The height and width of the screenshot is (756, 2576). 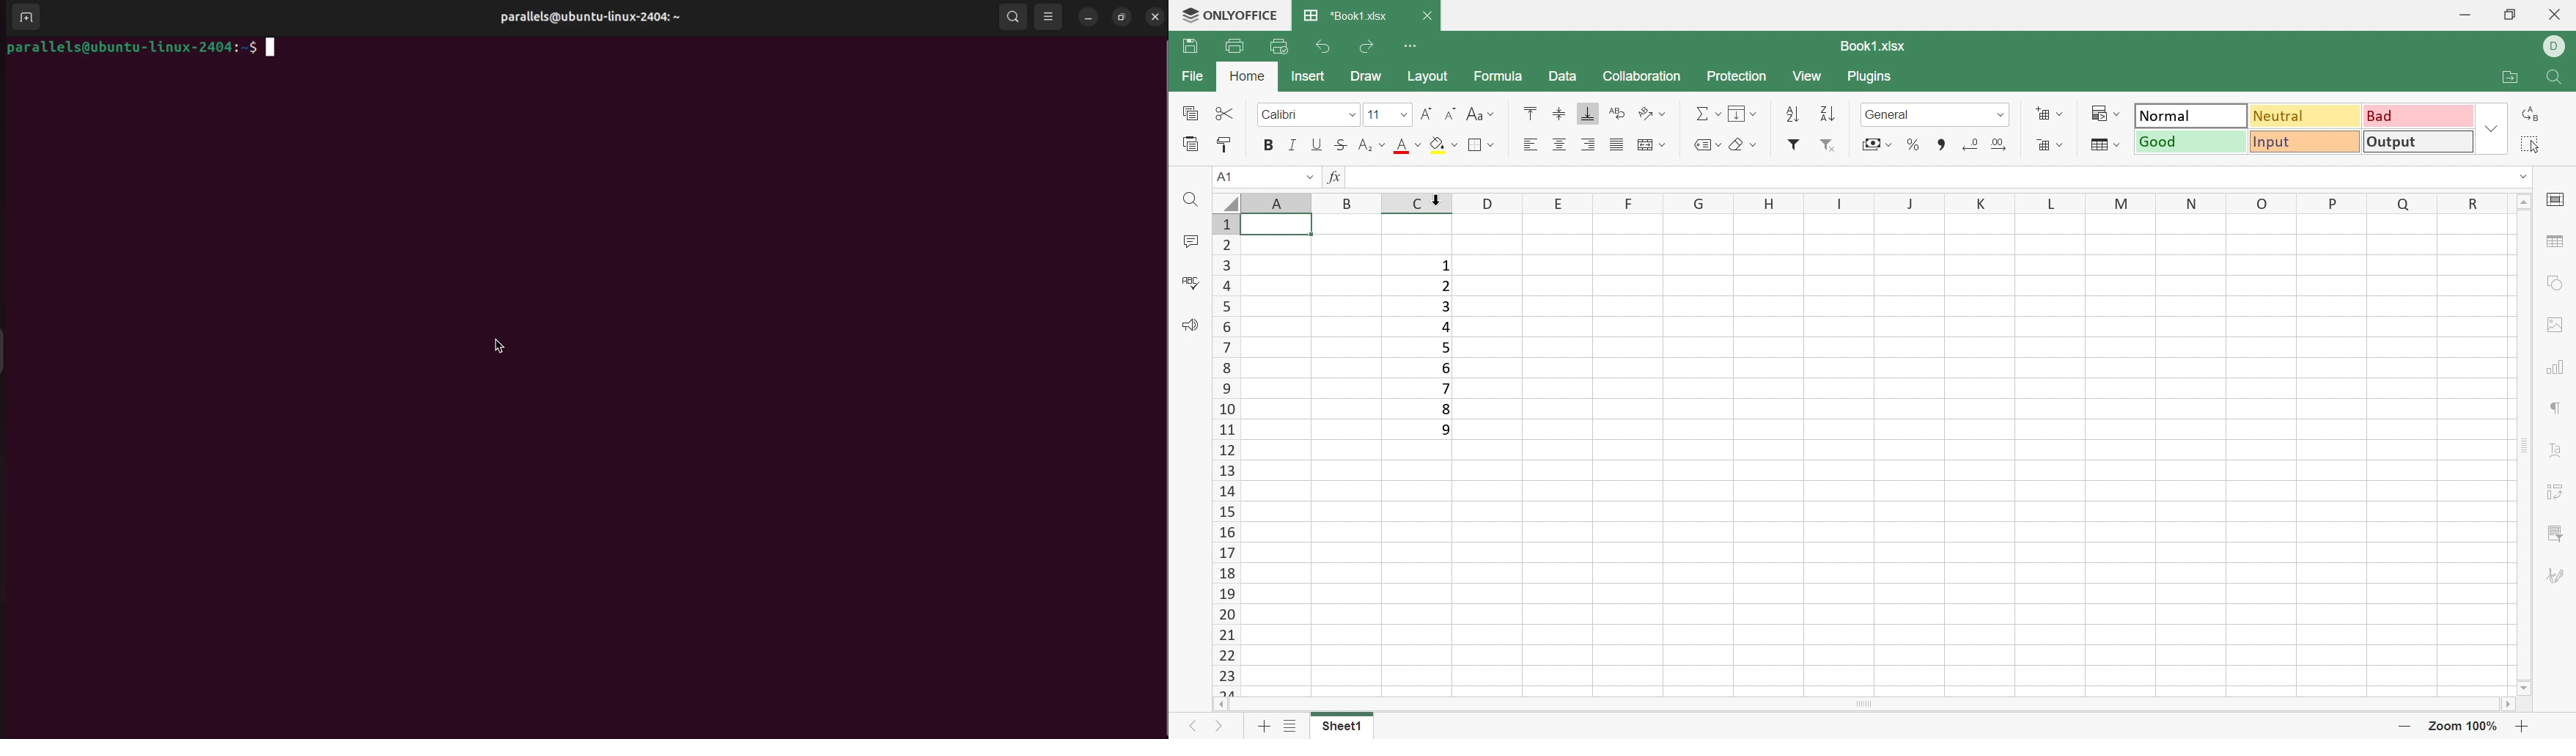 What do you see at coordinates (2557, 46) in the screenshot?
I see `D` at bounding box center [2557, 46].